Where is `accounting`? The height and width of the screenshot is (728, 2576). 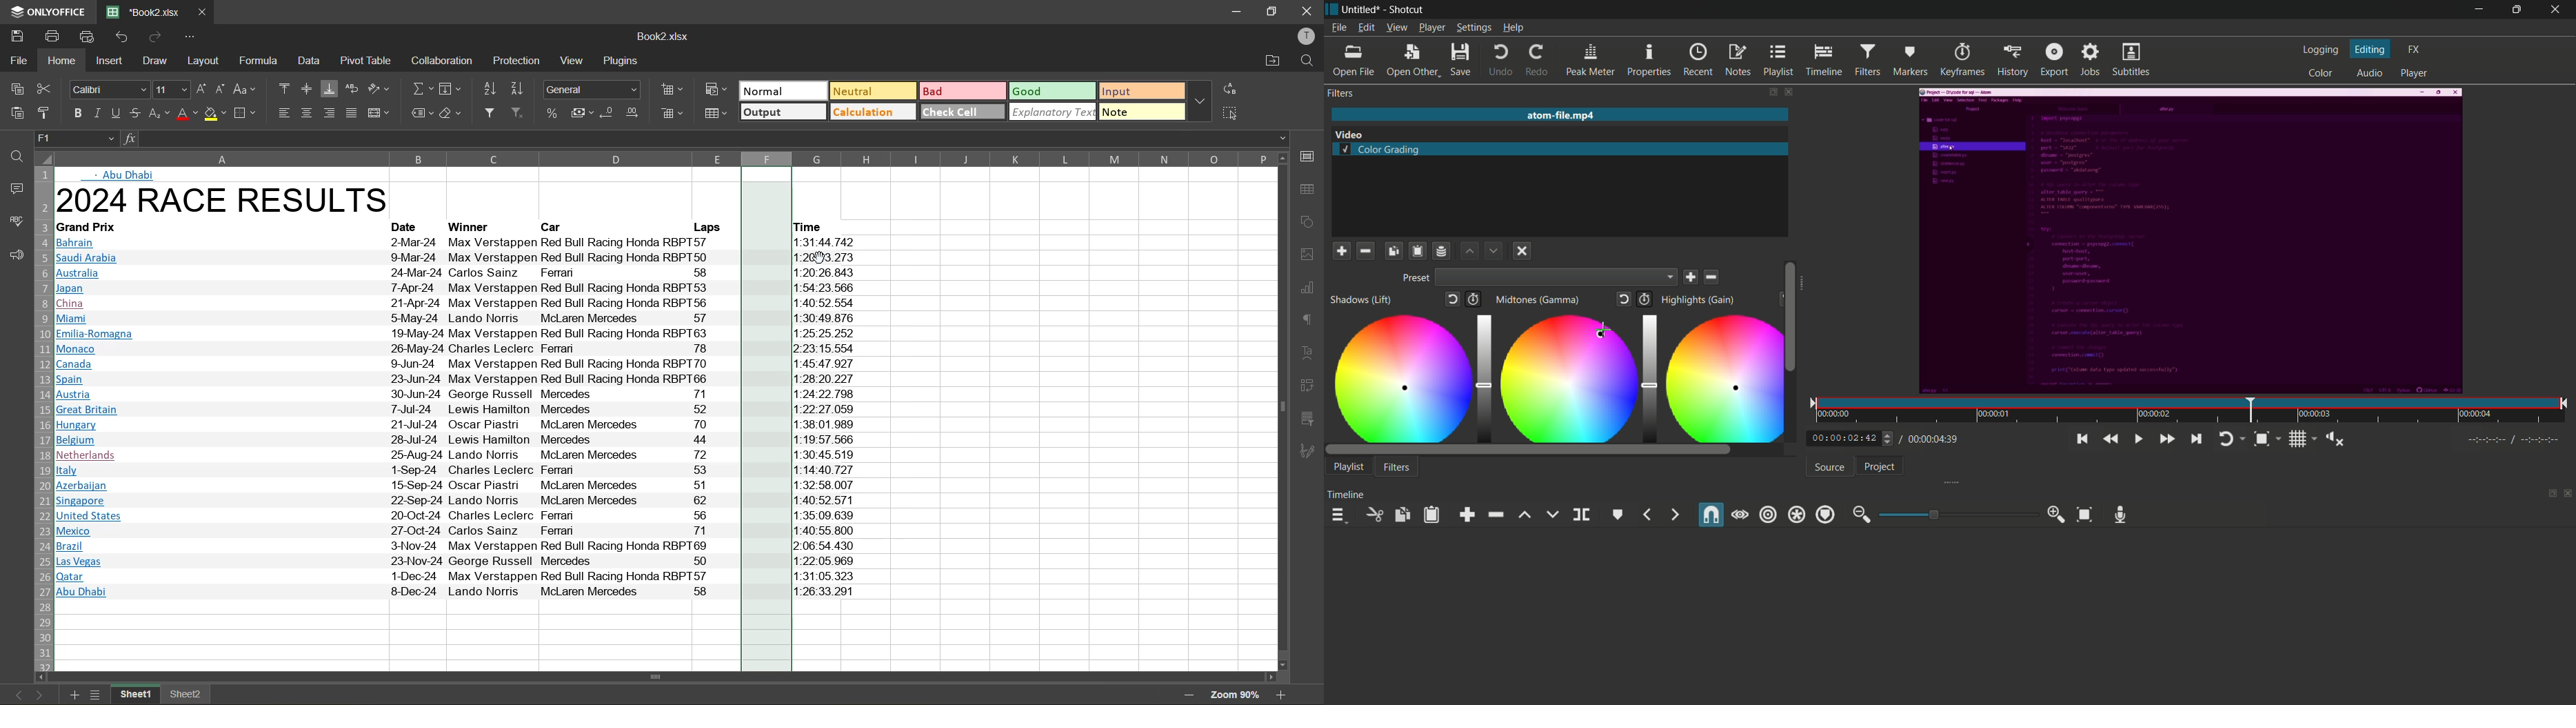
accounting is located at coordinates (581, 112).